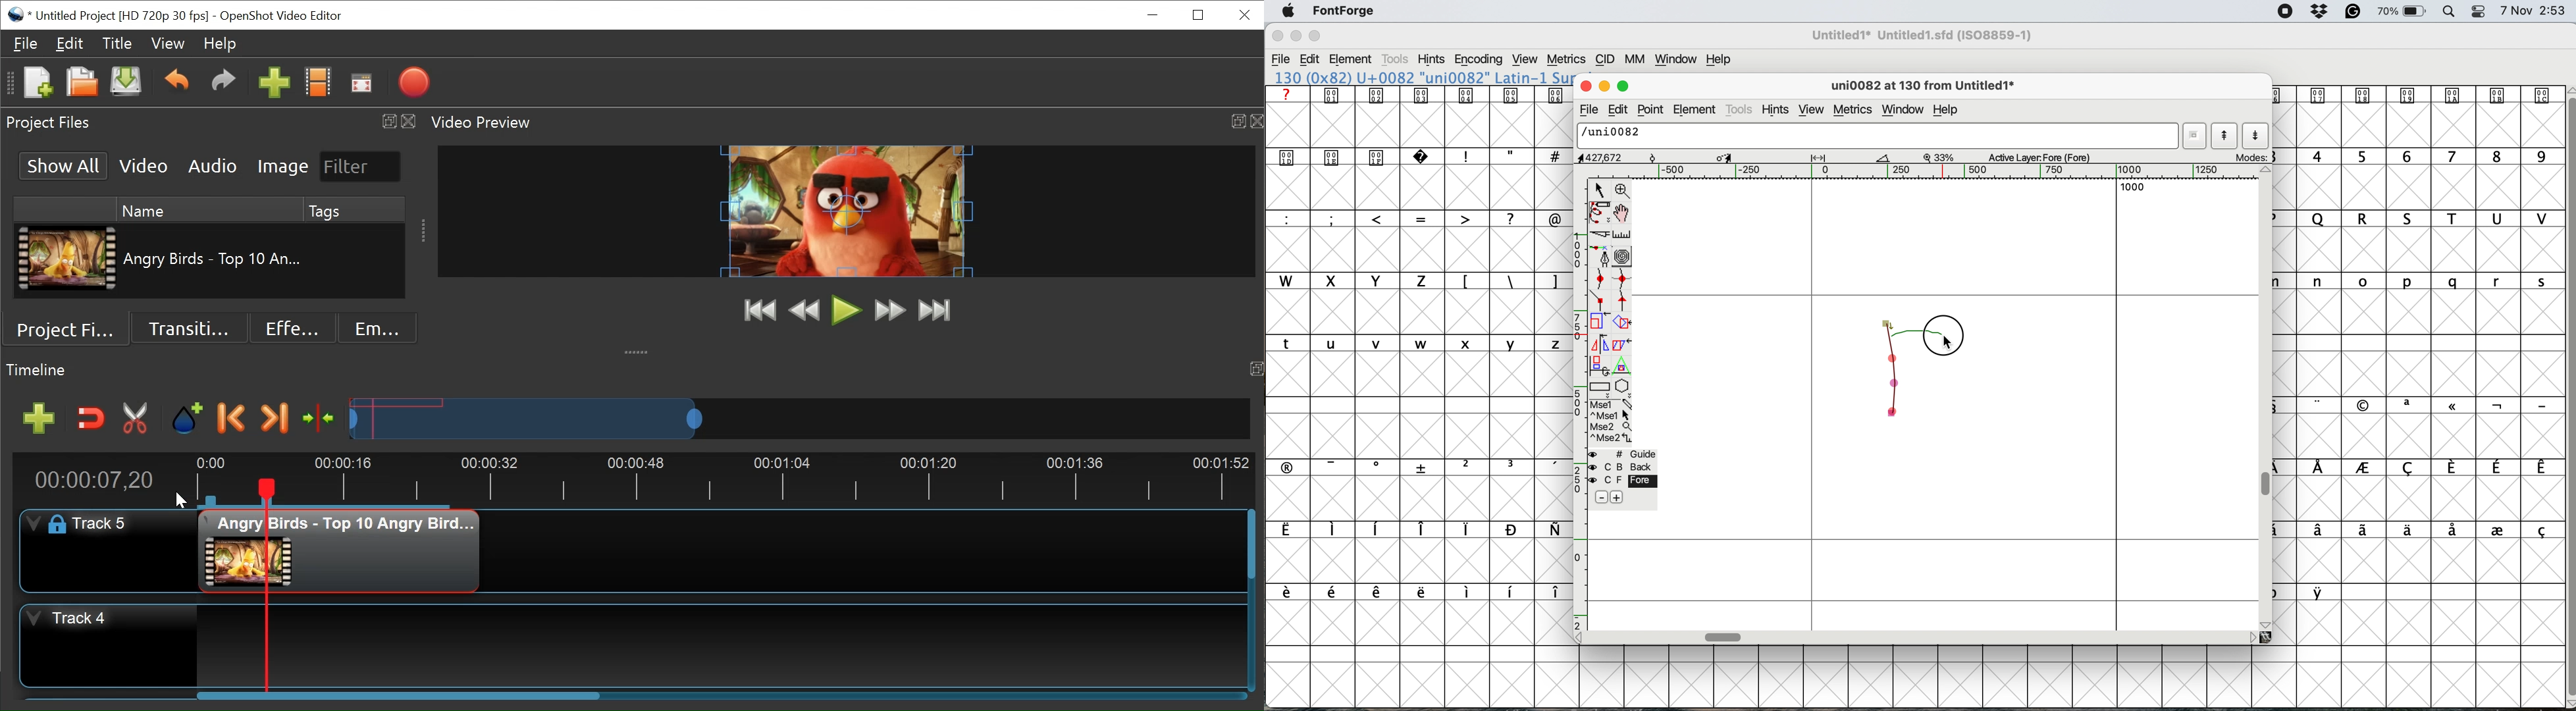  What do you see at coordinates (1716, 60) in the screenshot?
I see `help` at bounding box center [1716, 60].